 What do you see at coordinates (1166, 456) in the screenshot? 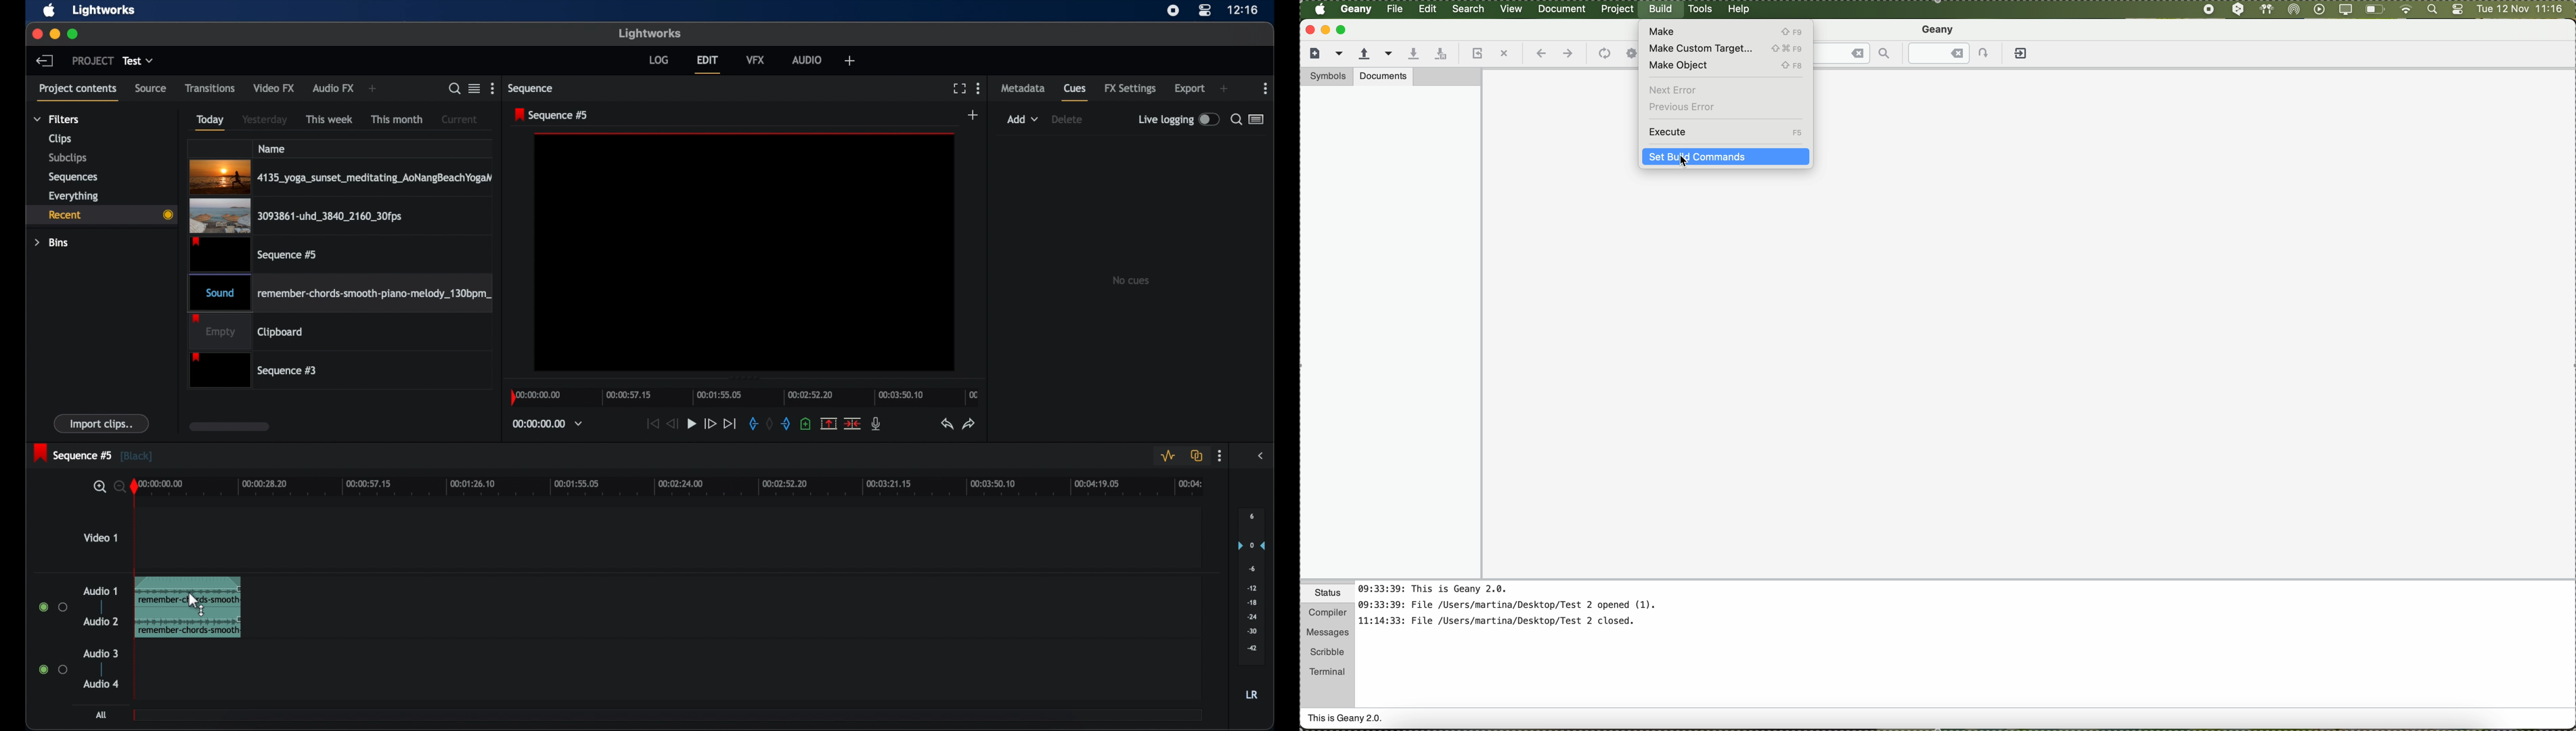
I see `toggle audio levels editing` at bounding box center [1166, 456].